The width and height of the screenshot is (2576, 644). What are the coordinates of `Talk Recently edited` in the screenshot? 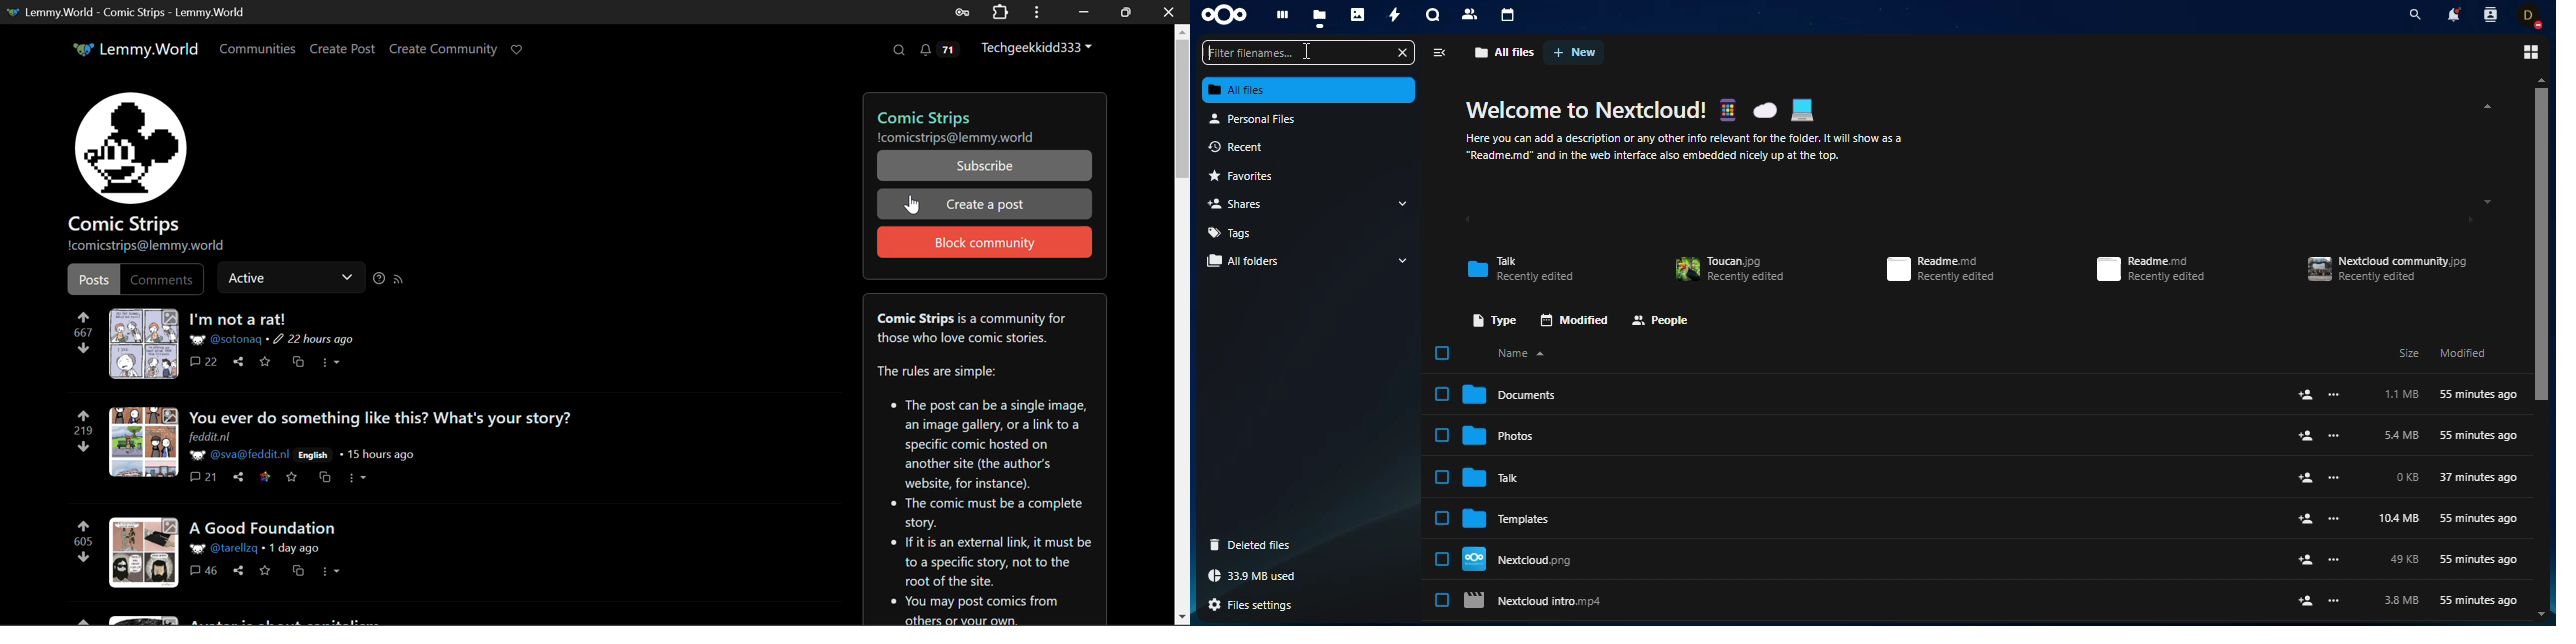 It's located at (1520, 269).